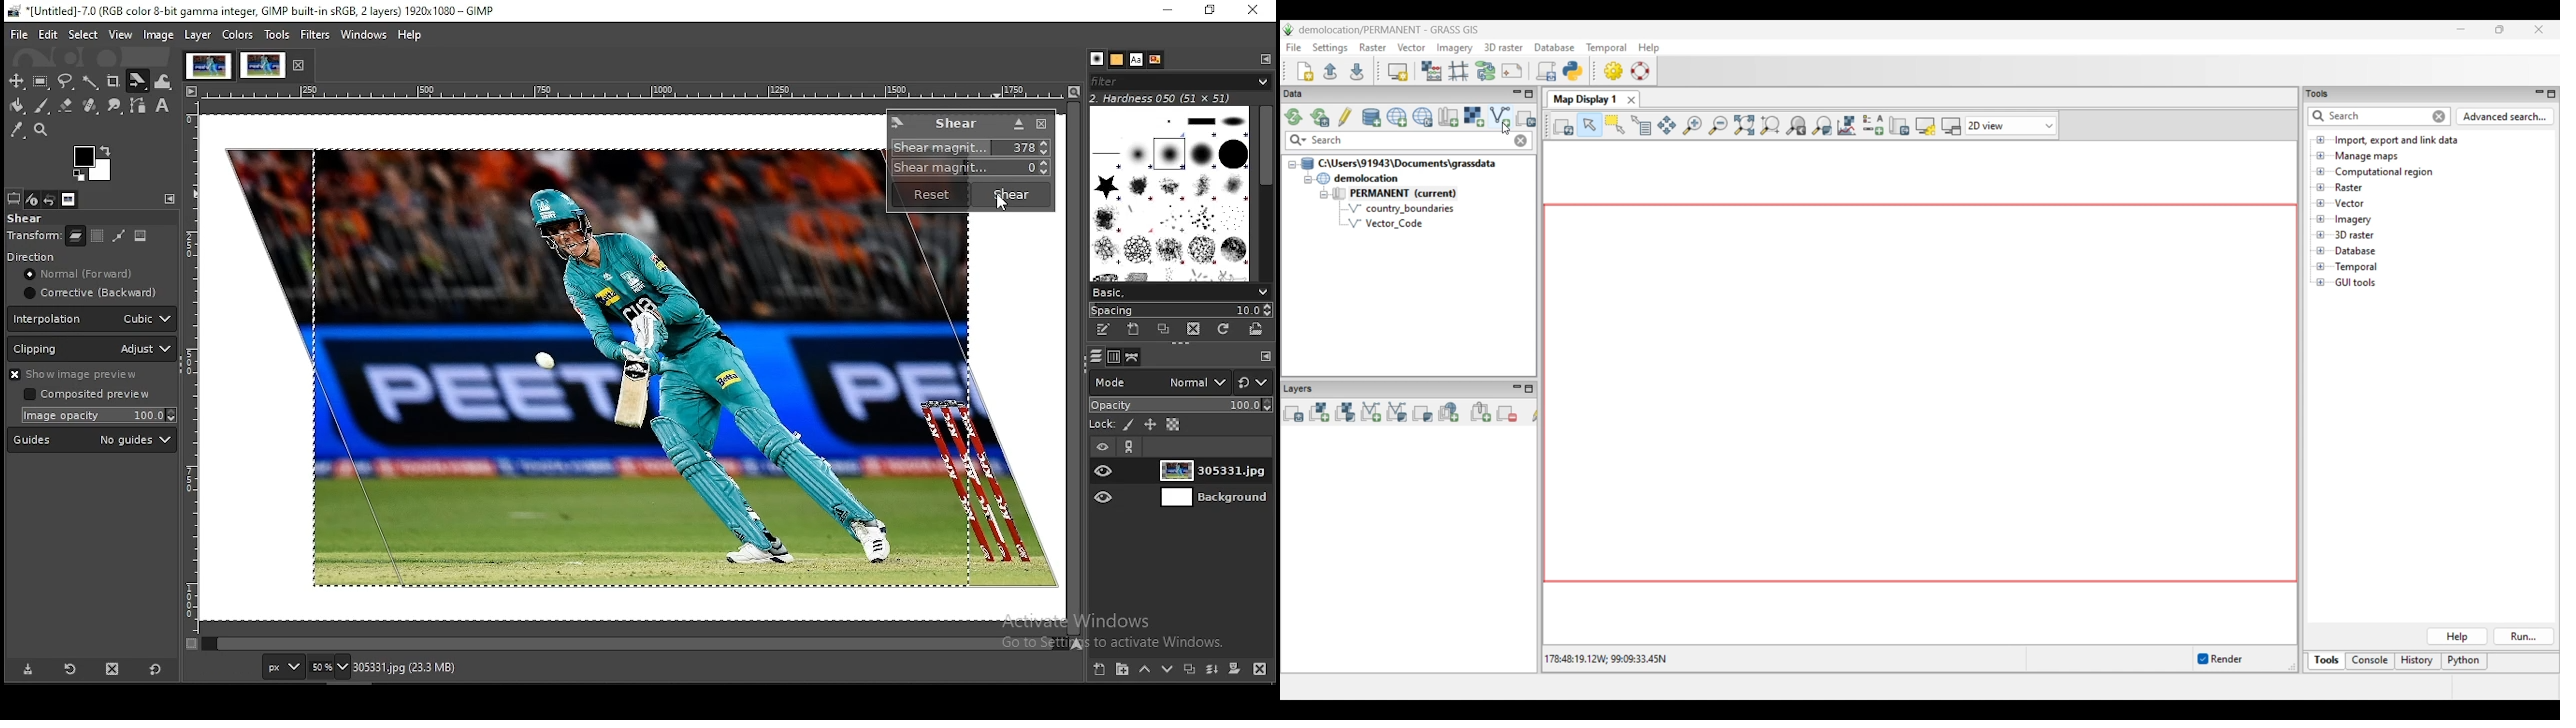  What do you see at coordinates (52, 199) in the screenshot?
I see `undo history` at bounding box center [52, 199].